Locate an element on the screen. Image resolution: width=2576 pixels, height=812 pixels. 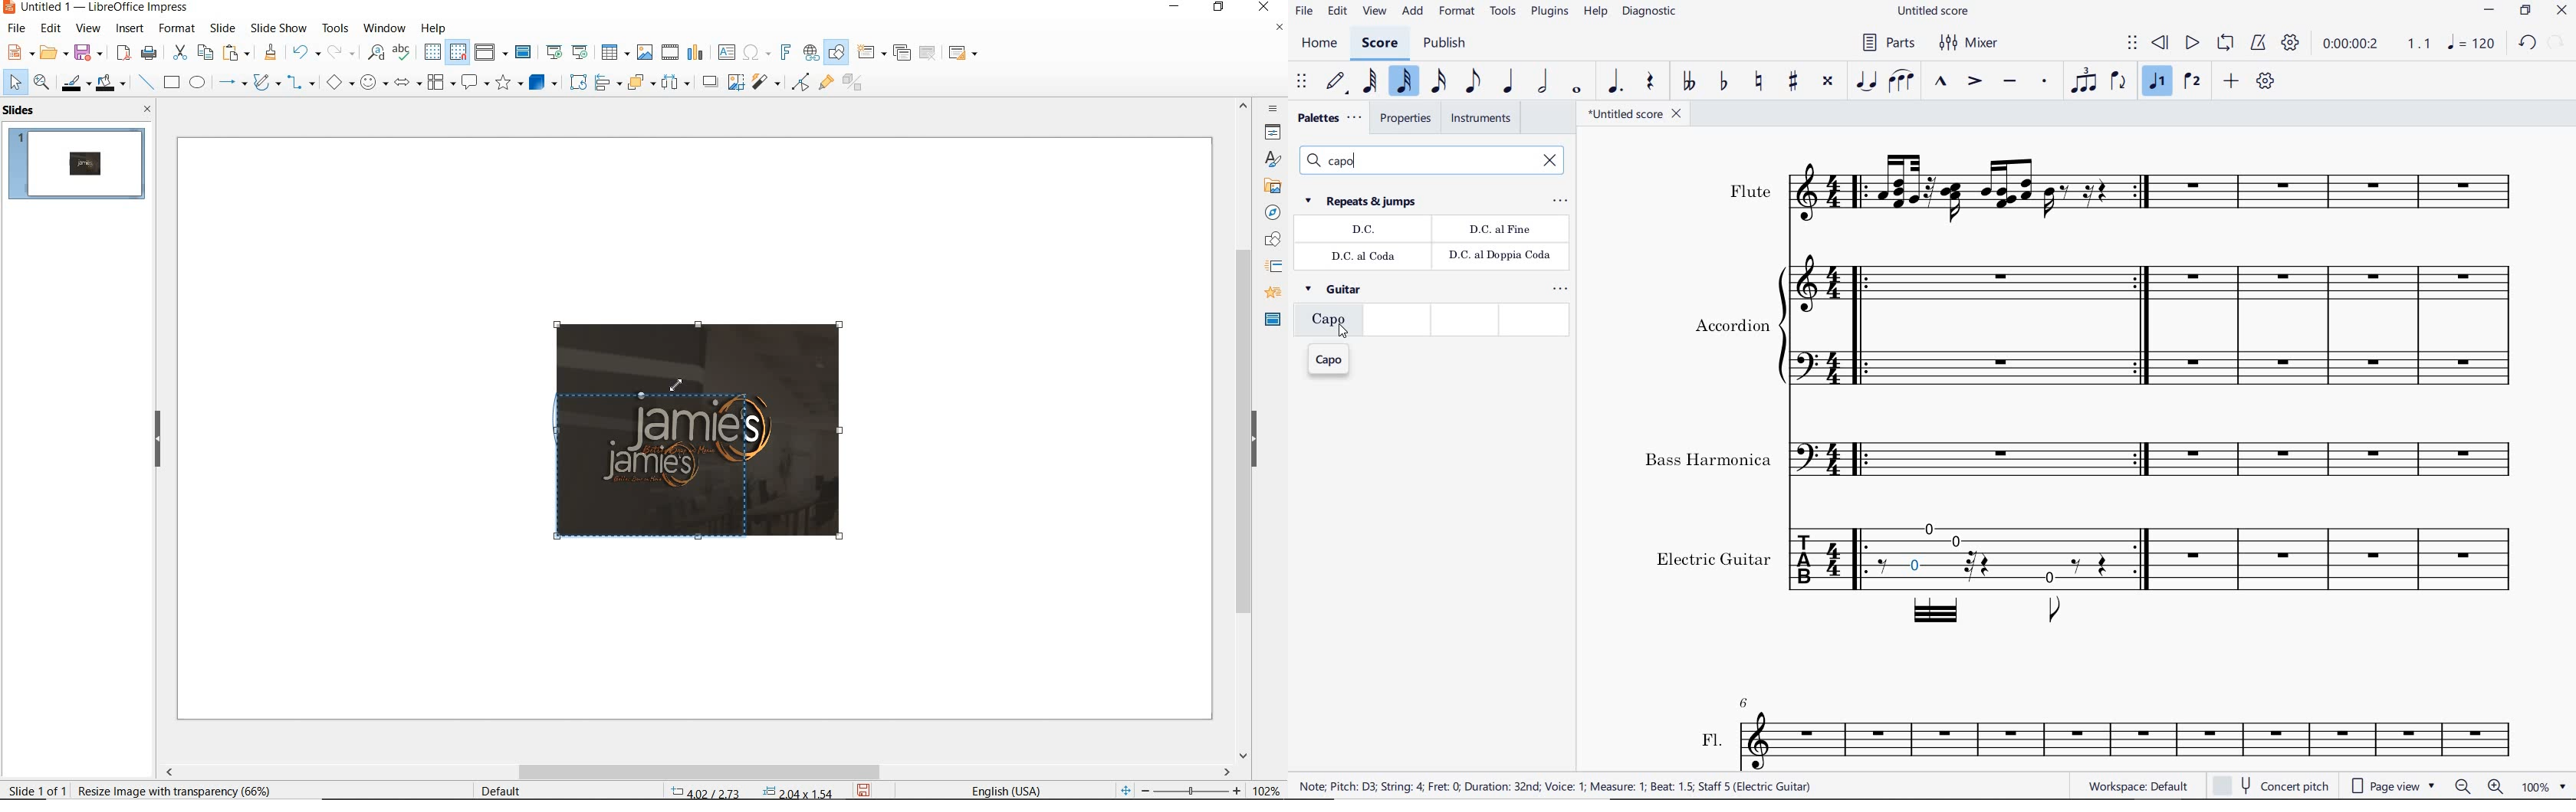
concert pitch is located at coordinates (2270, 785).